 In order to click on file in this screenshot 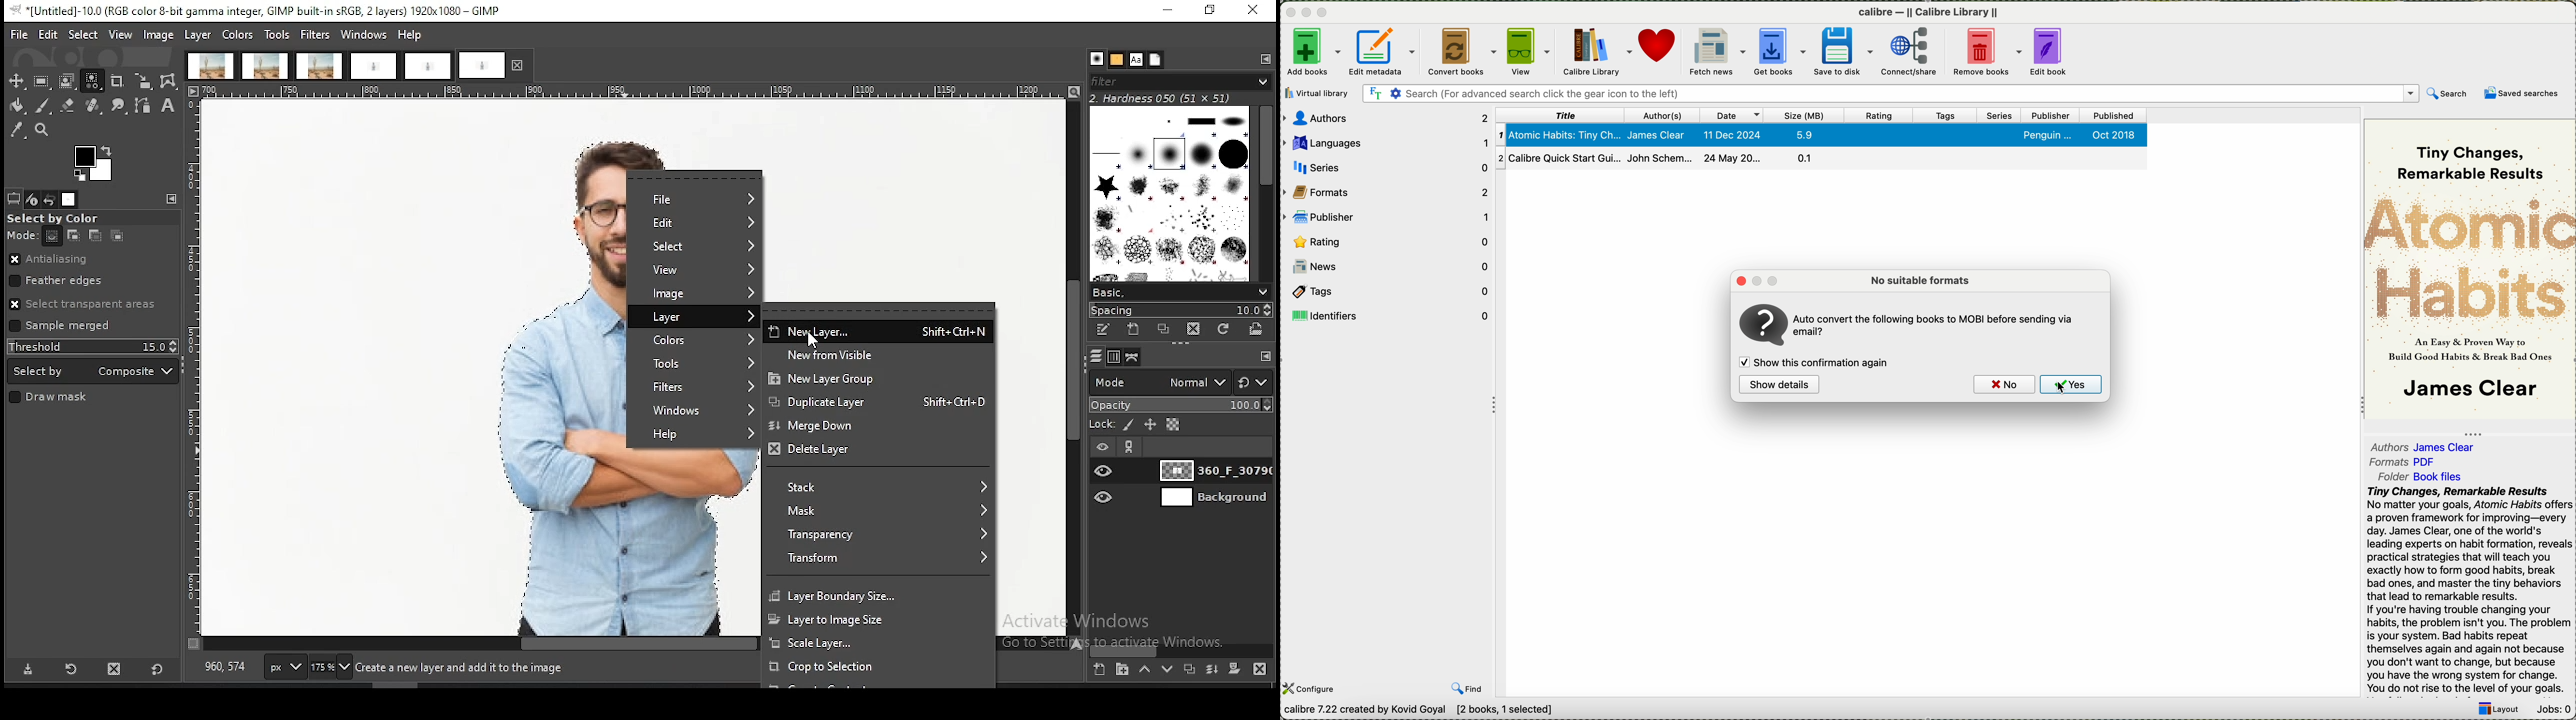, I will do `click(694, 199)`.